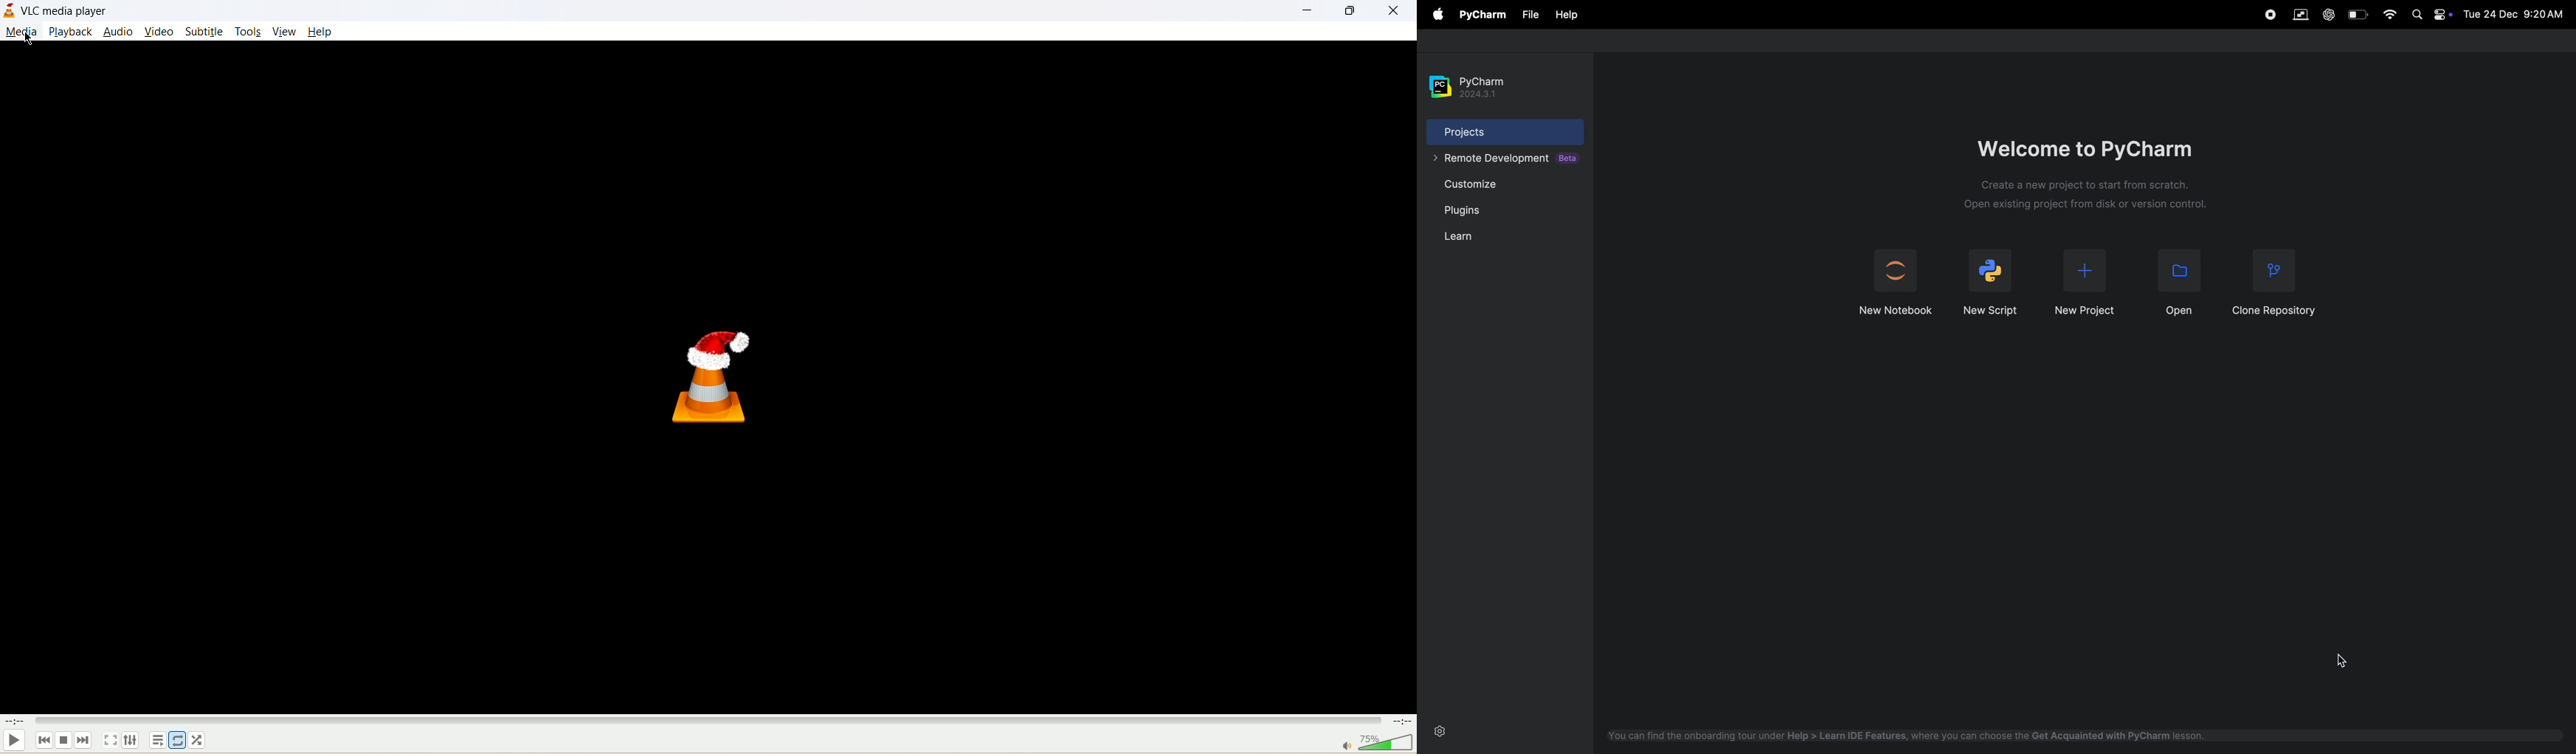 Image resolution: width=2576 pixels, height=756 pixels. I want to click on help, so click(321, 32).